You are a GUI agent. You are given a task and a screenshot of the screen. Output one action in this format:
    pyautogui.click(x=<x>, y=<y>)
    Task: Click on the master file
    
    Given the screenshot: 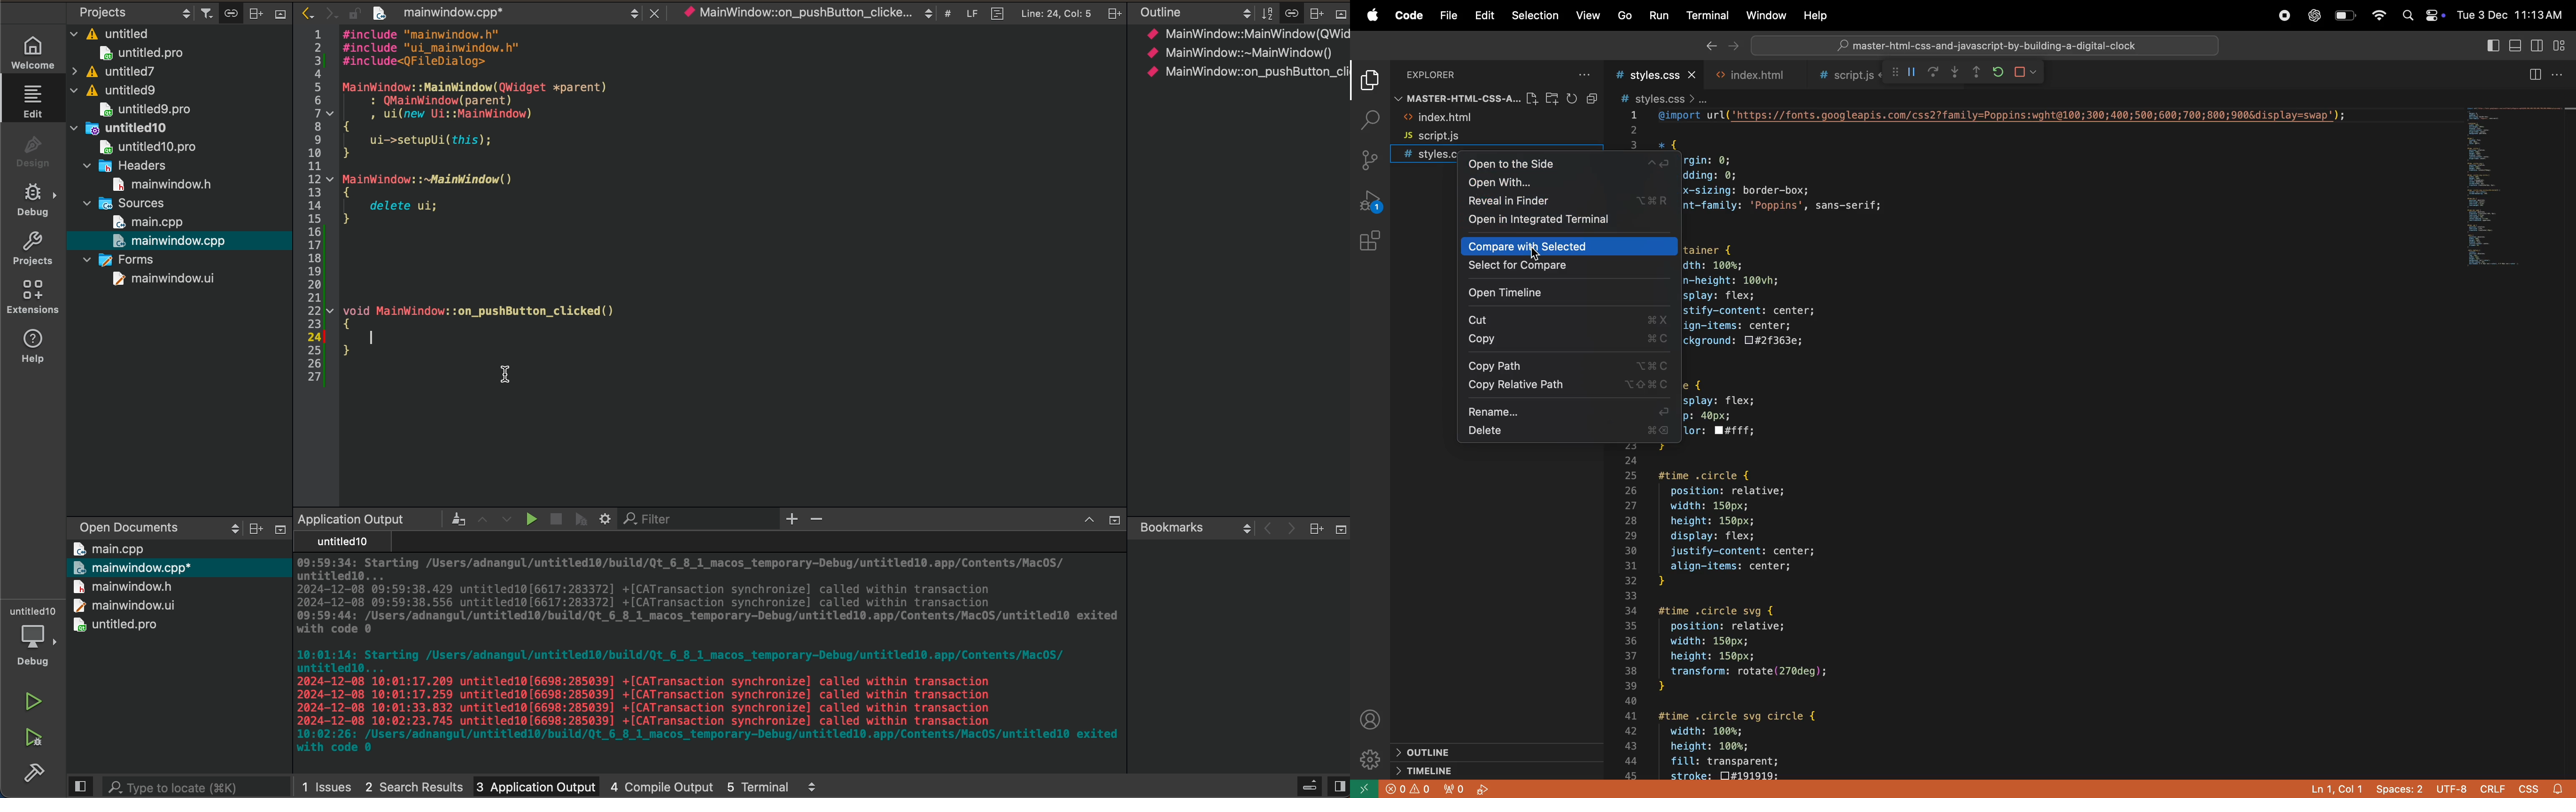 What is the action you would take?
    pyautogui.click(x=1455, y=98)
    